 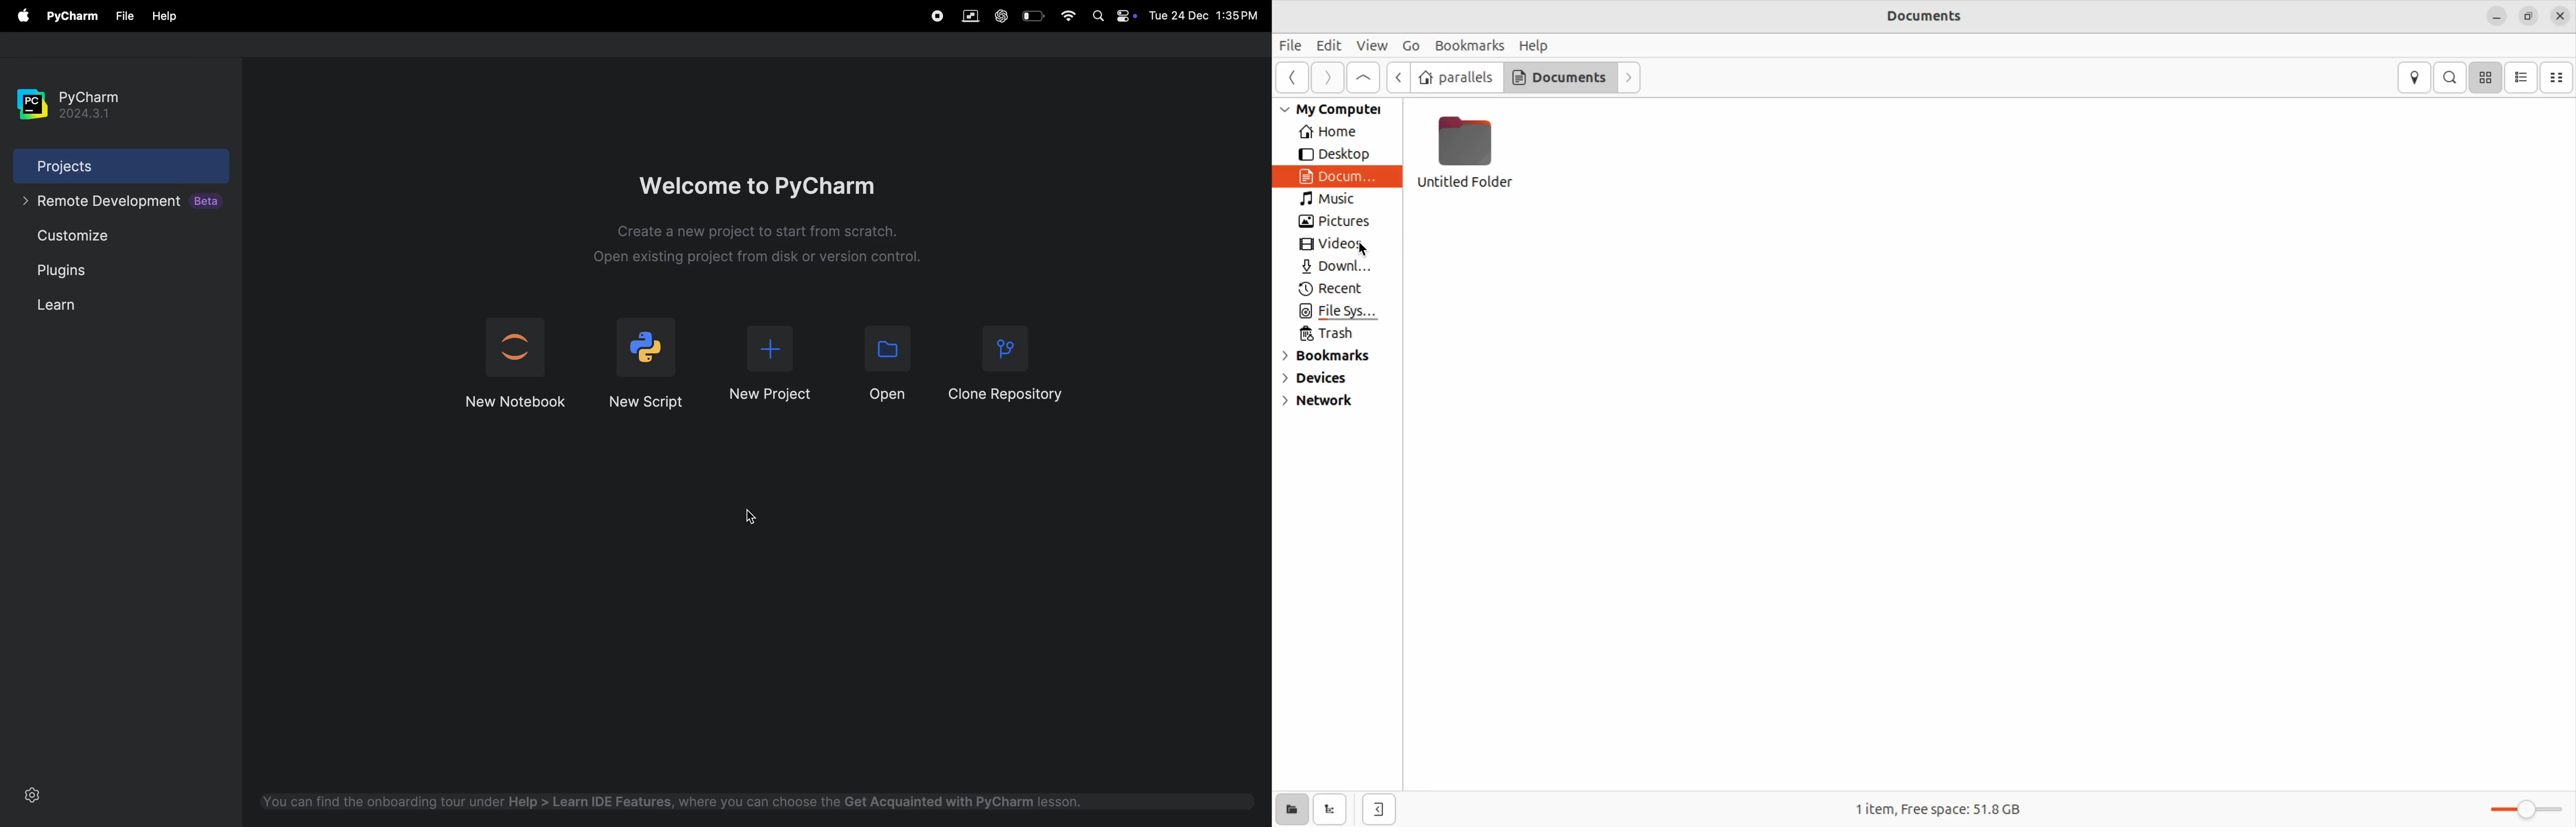 I want to click on battery, so click(x=1035, y=16).